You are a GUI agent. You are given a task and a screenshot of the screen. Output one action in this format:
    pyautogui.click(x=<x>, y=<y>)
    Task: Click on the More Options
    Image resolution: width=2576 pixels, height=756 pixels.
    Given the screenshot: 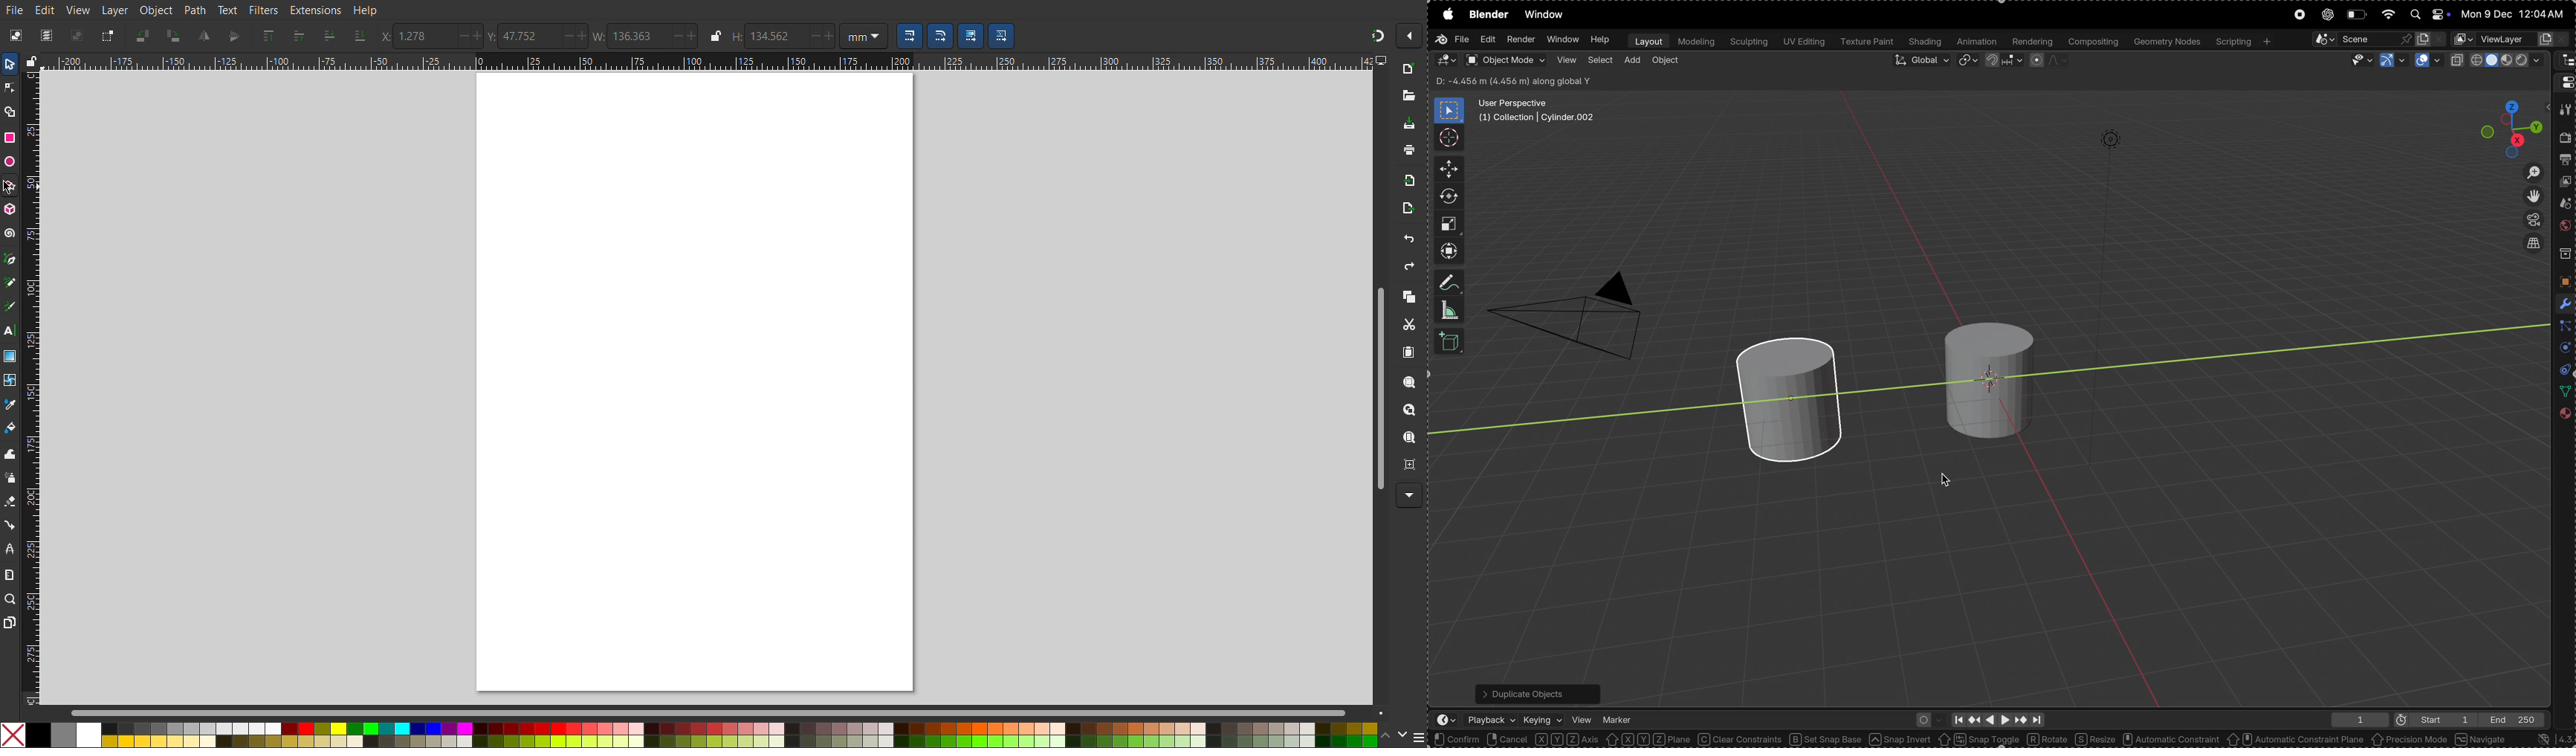 What is the action you would take?
    pyautogui.click(x=1410, y=495)
    